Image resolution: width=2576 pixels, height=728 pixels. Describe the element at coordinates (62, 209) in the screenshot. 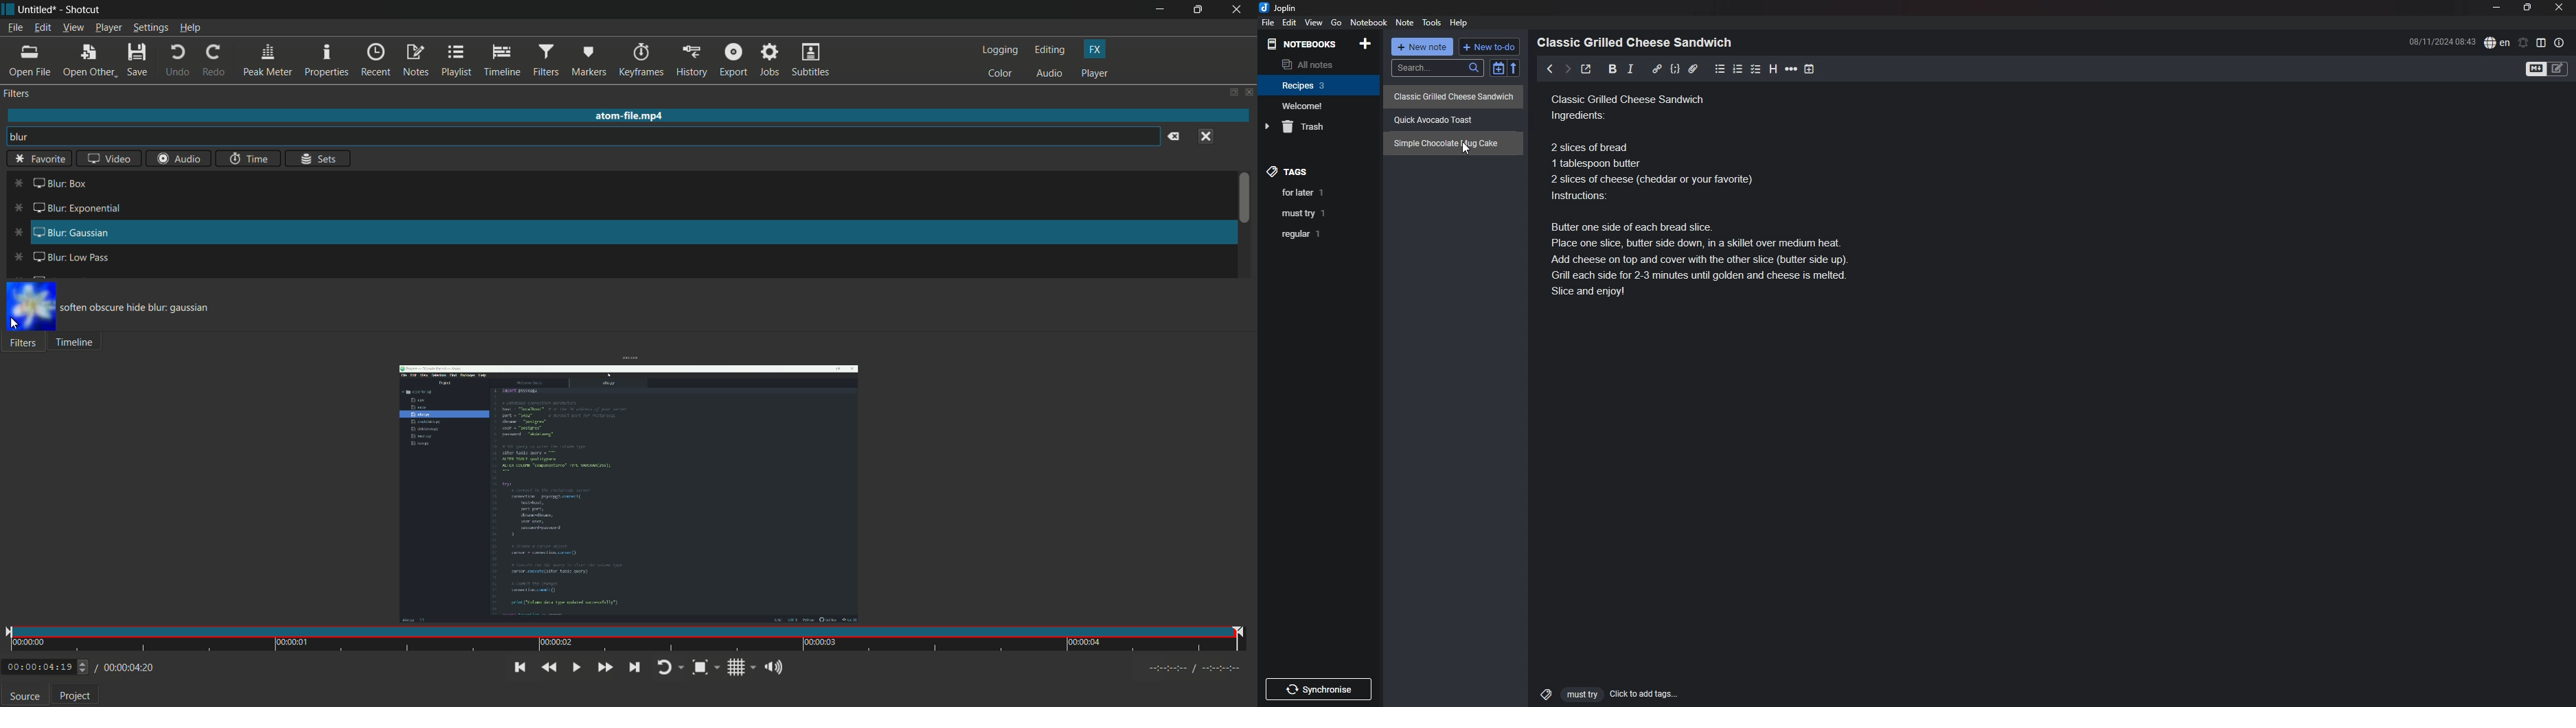

I see `blur exponential` at that location.